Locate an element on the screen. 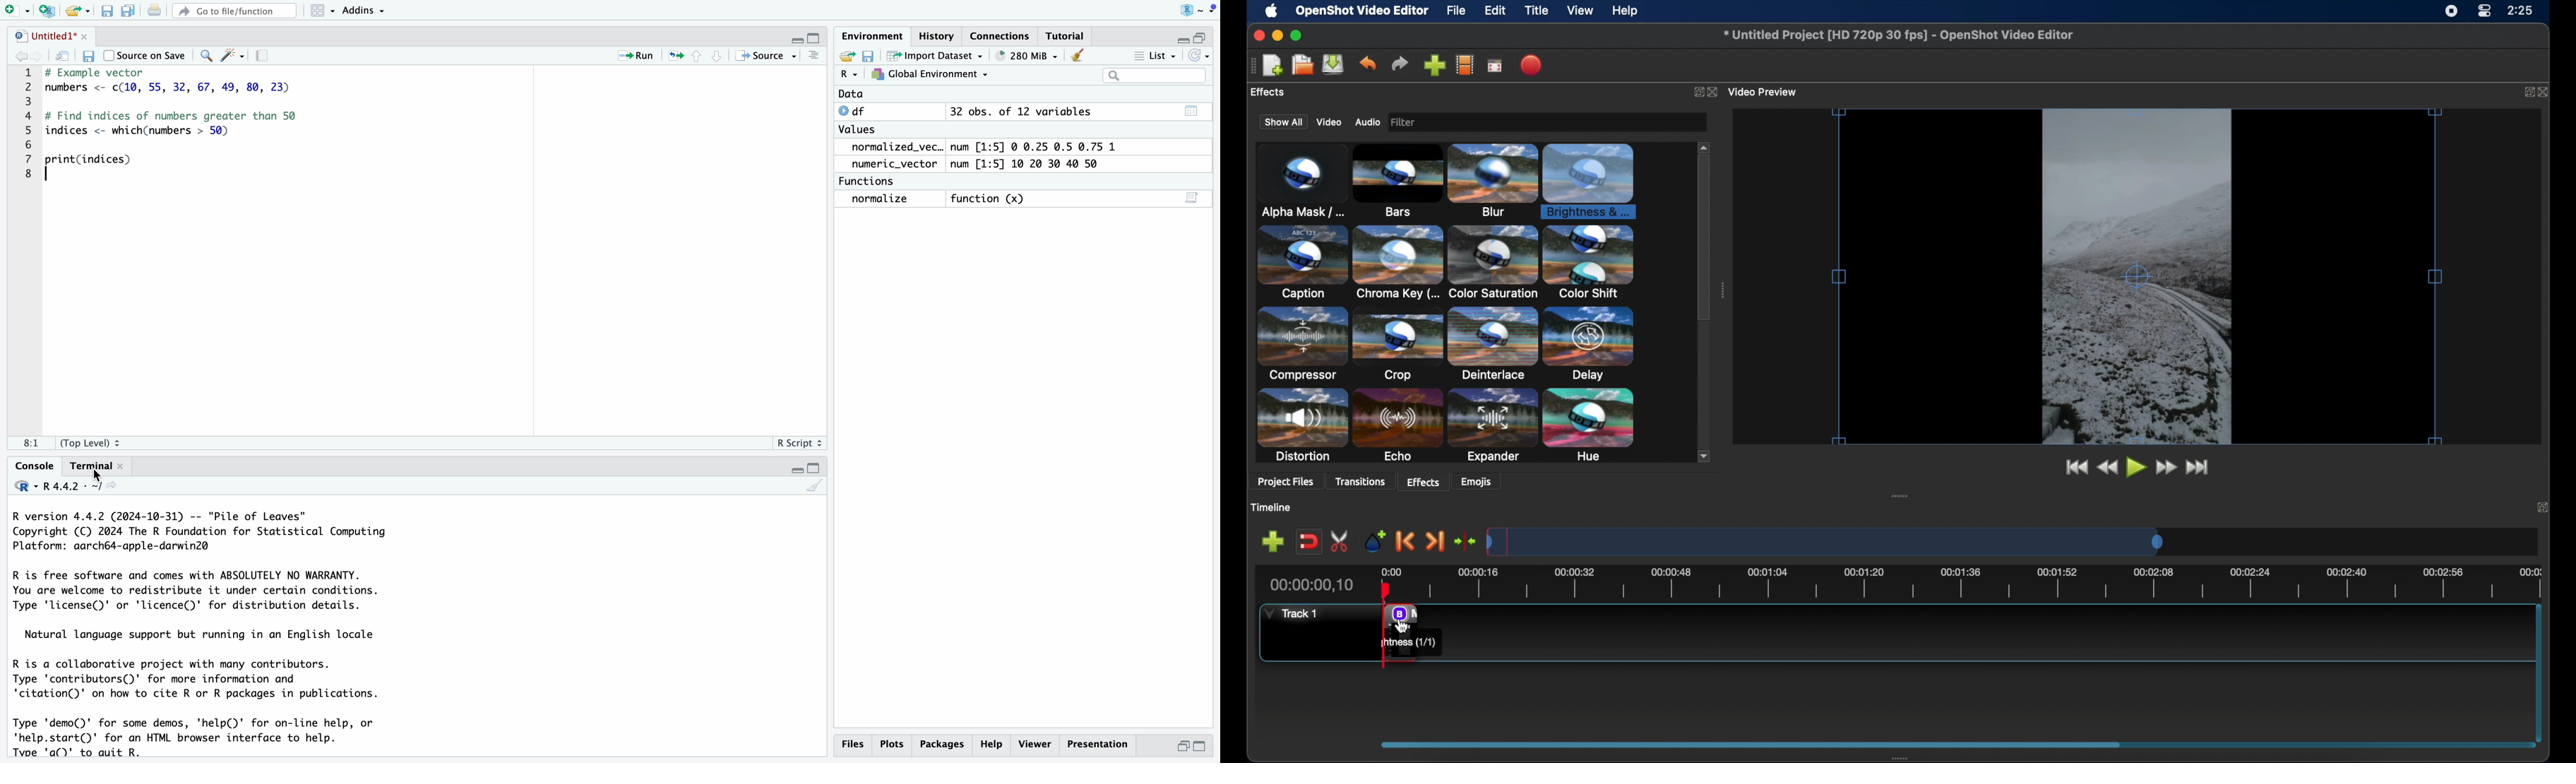 This screenshot has width=2576, height=784. tooltip is located at coordinates (1410, 643).